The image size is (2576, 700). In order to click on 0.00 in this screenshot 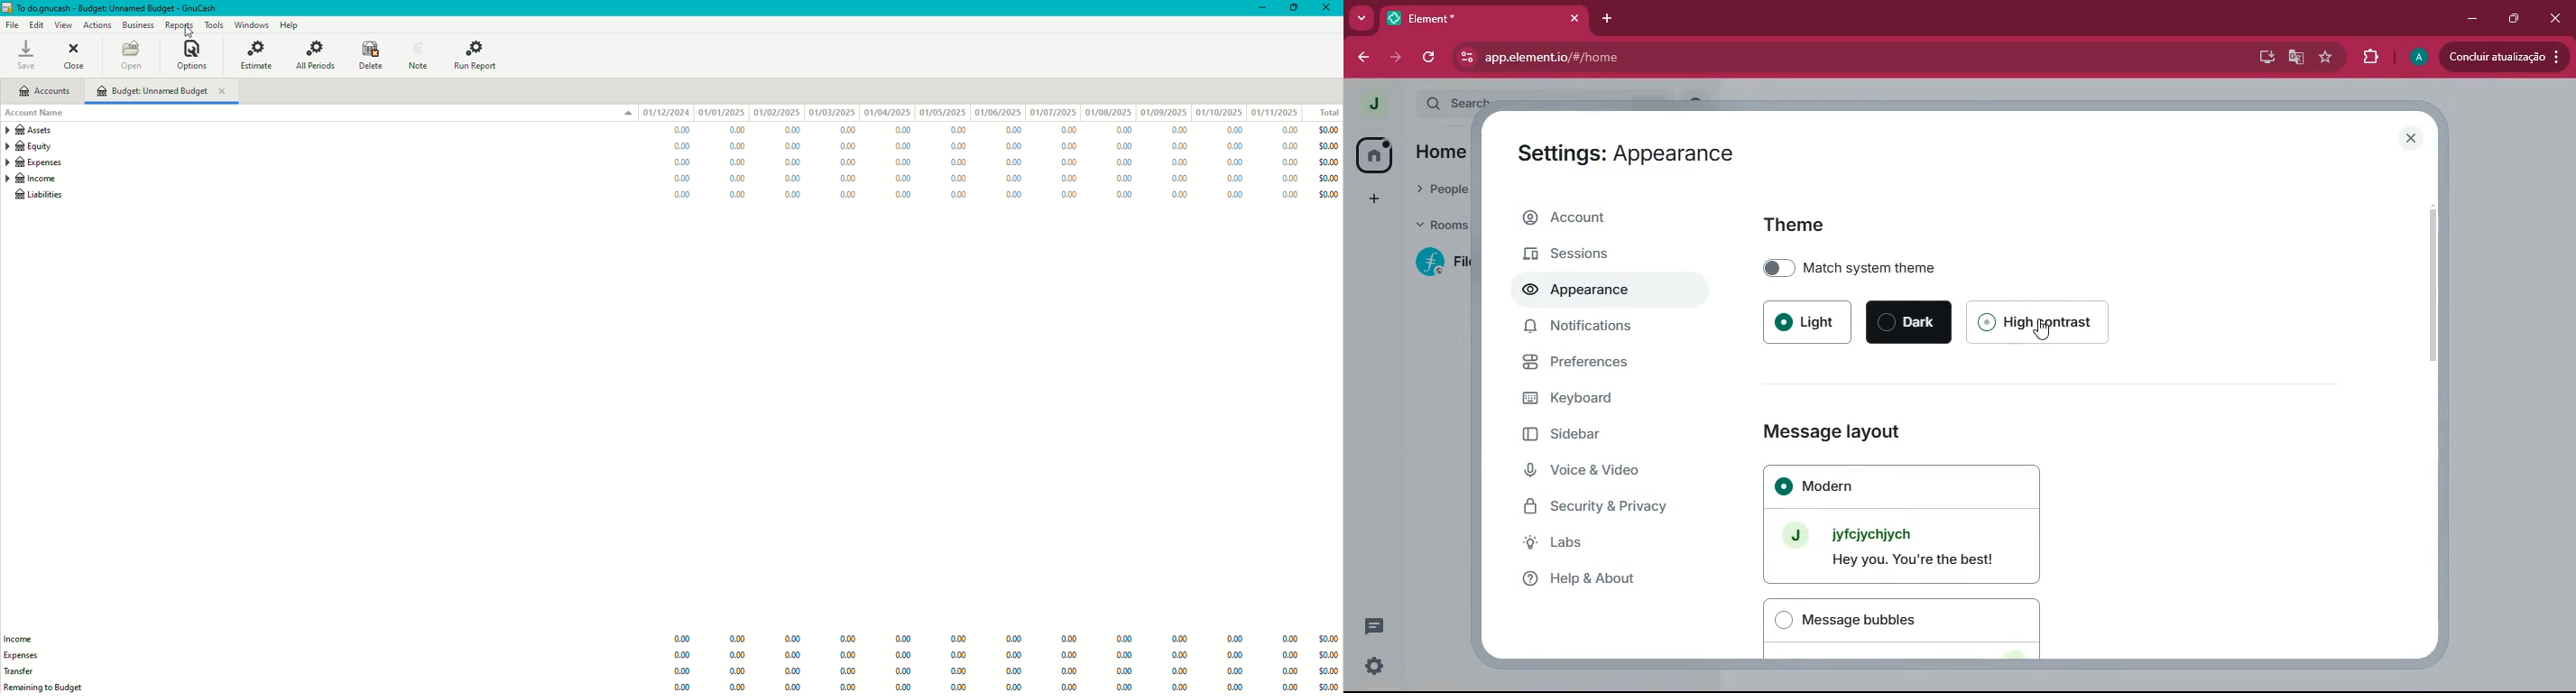, I will do `click(848, 673)`.